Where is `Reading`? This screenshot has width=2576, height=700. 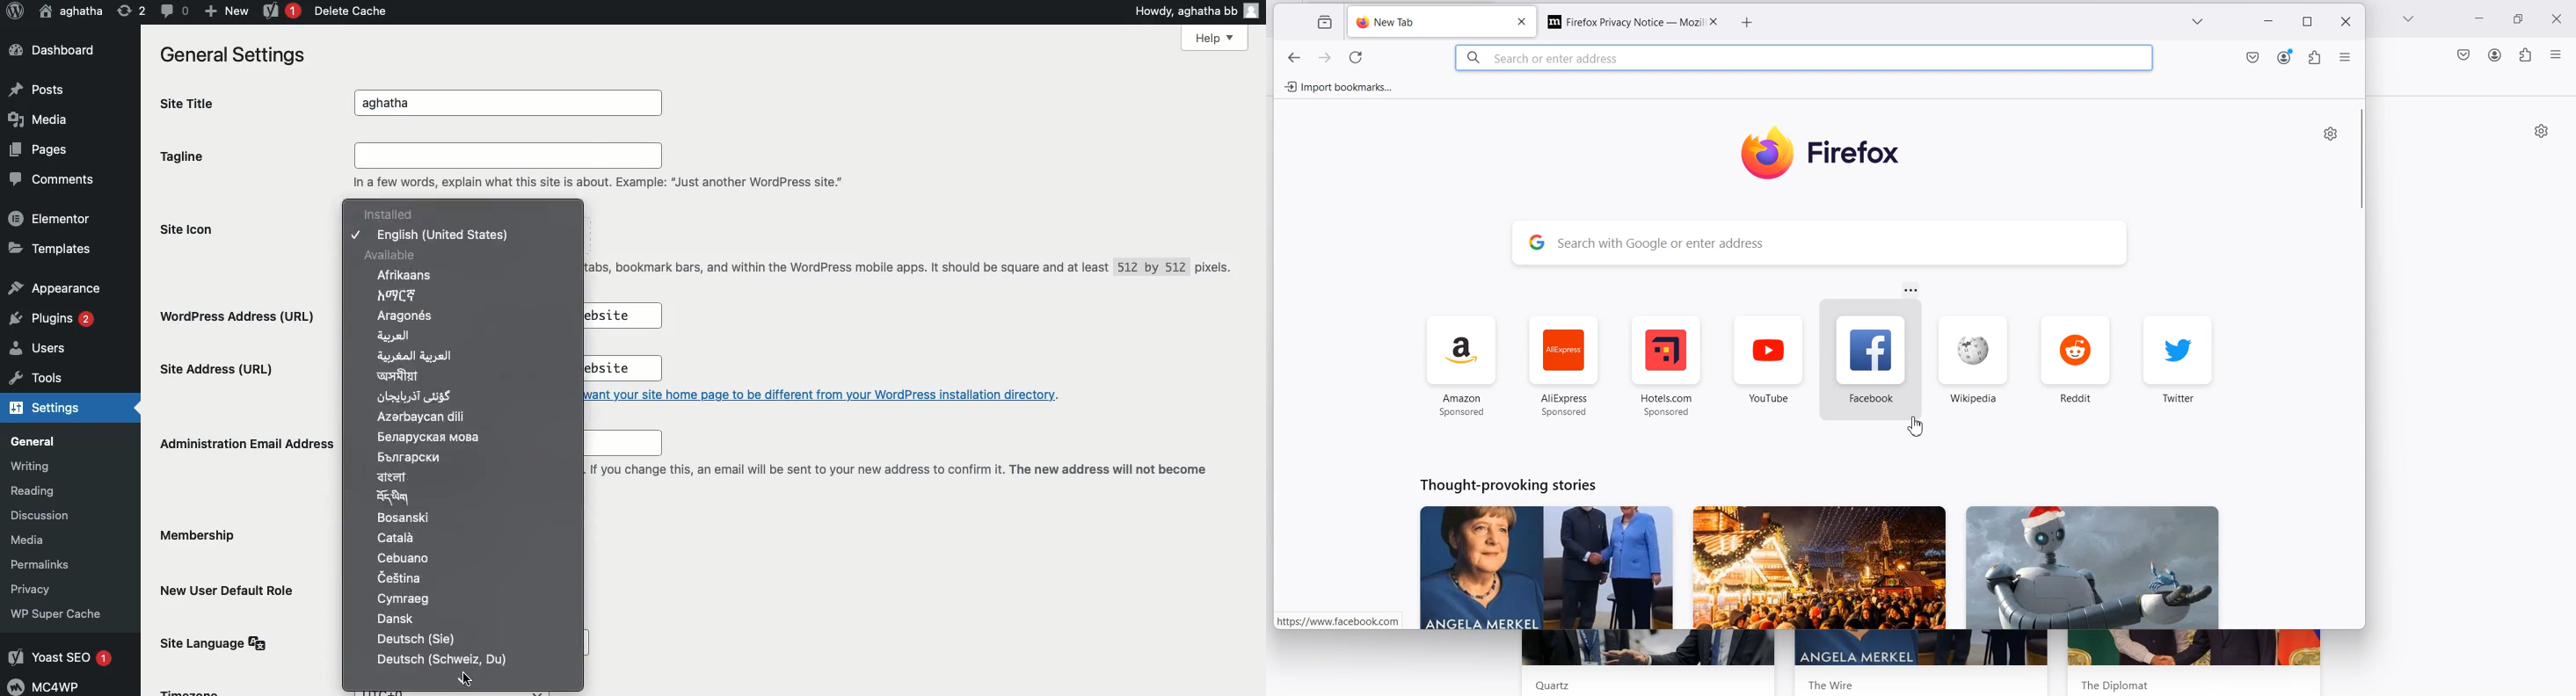 Reading is located at coordinates (51, 491).